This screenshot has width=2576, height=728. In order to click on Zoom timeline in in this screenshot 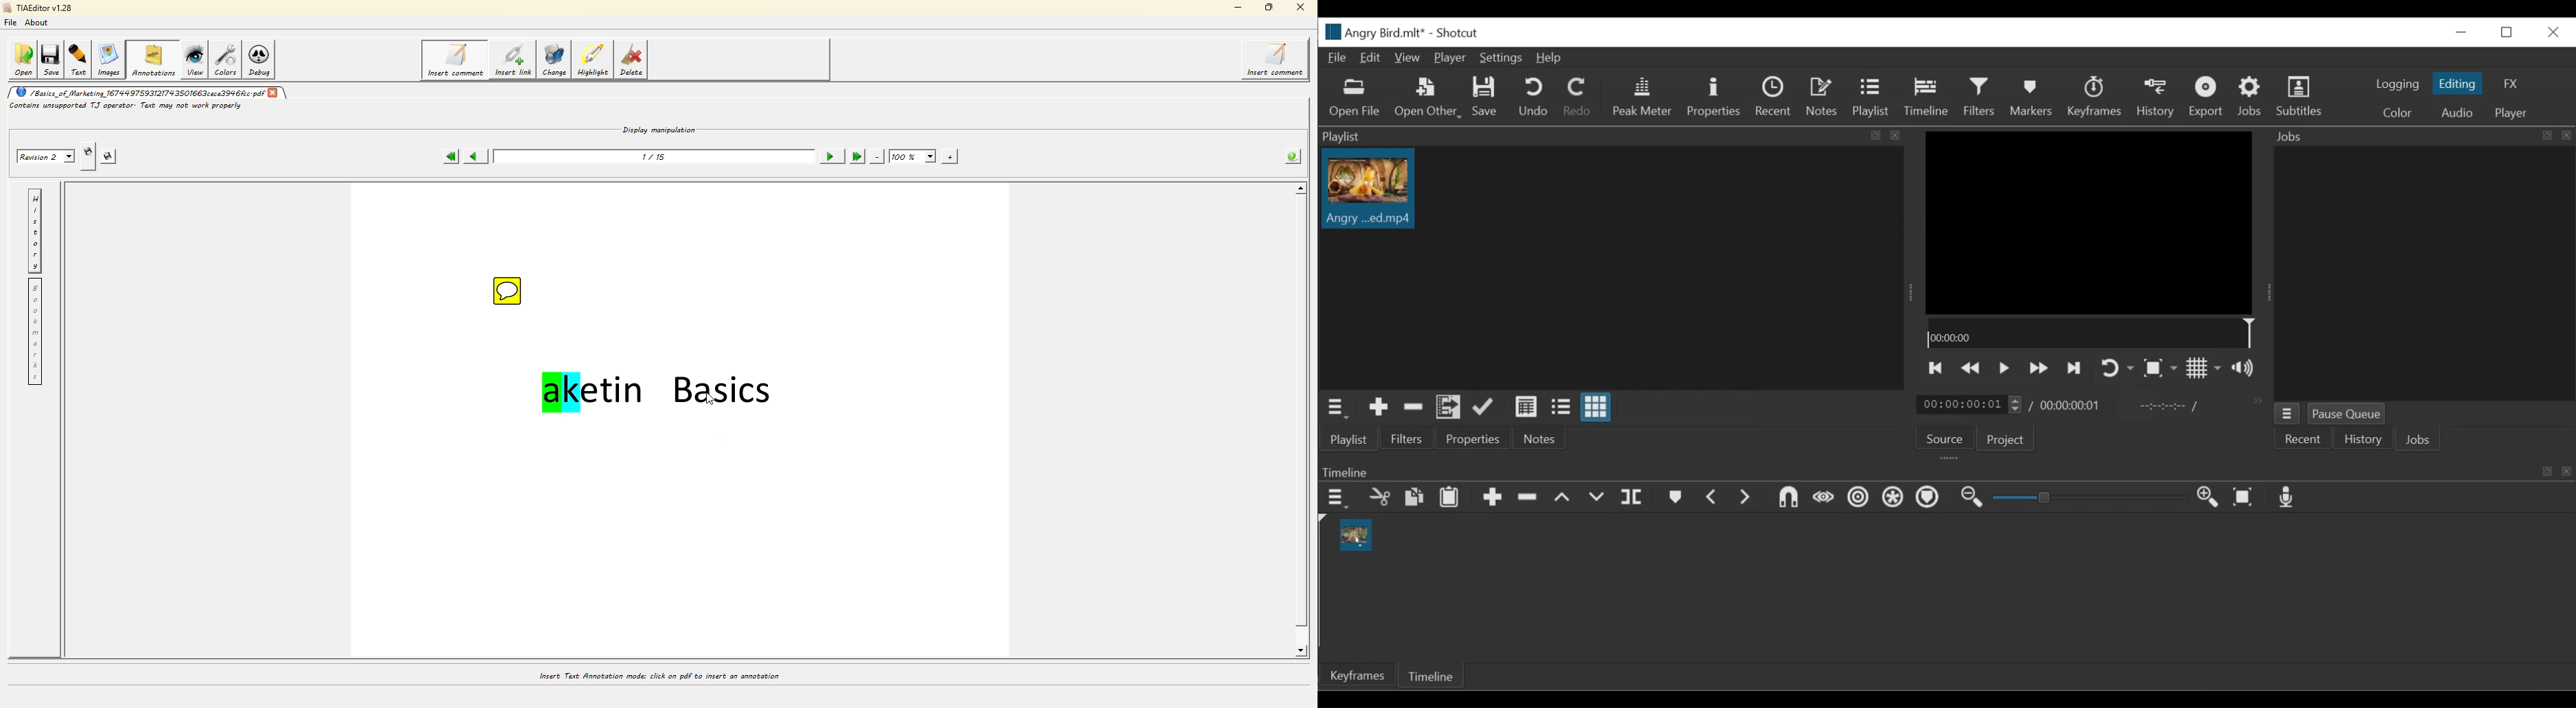, I will do `click(2209, 497)`.